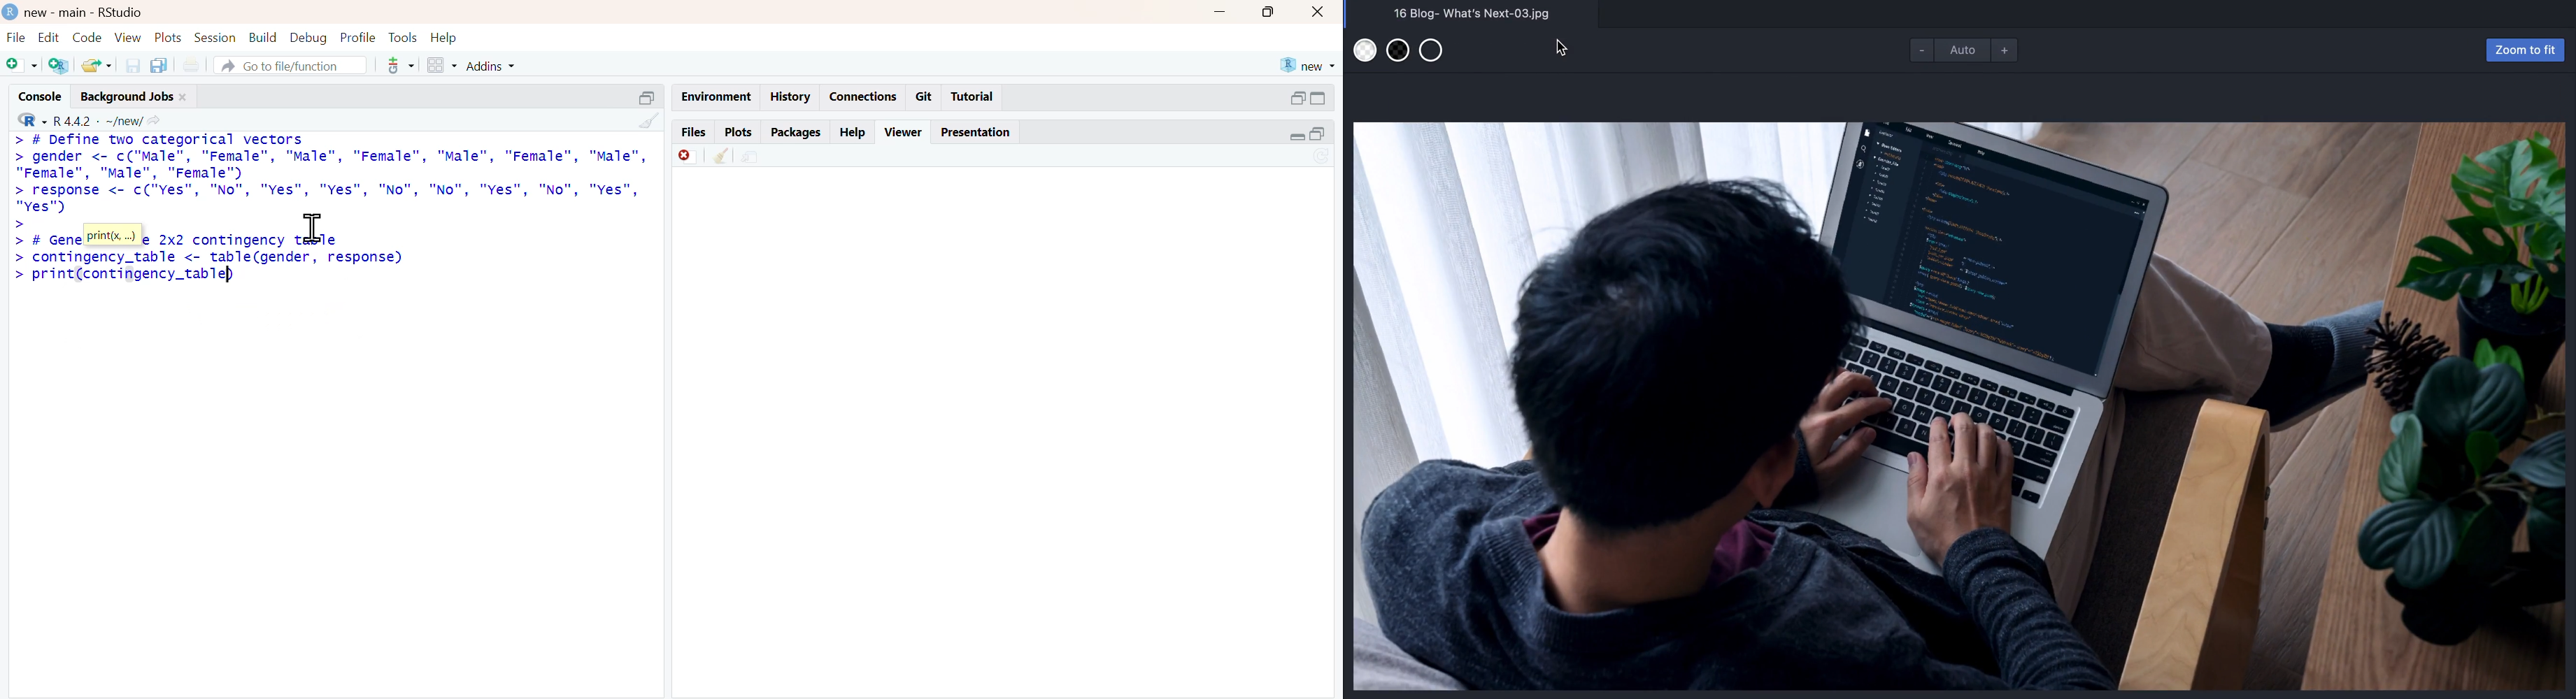 The width and height of the screenshot is (2576, 700). What do you see at coordinates (159, 65) in the screenshot?
I see `copy` at bounding box center [159, 65].